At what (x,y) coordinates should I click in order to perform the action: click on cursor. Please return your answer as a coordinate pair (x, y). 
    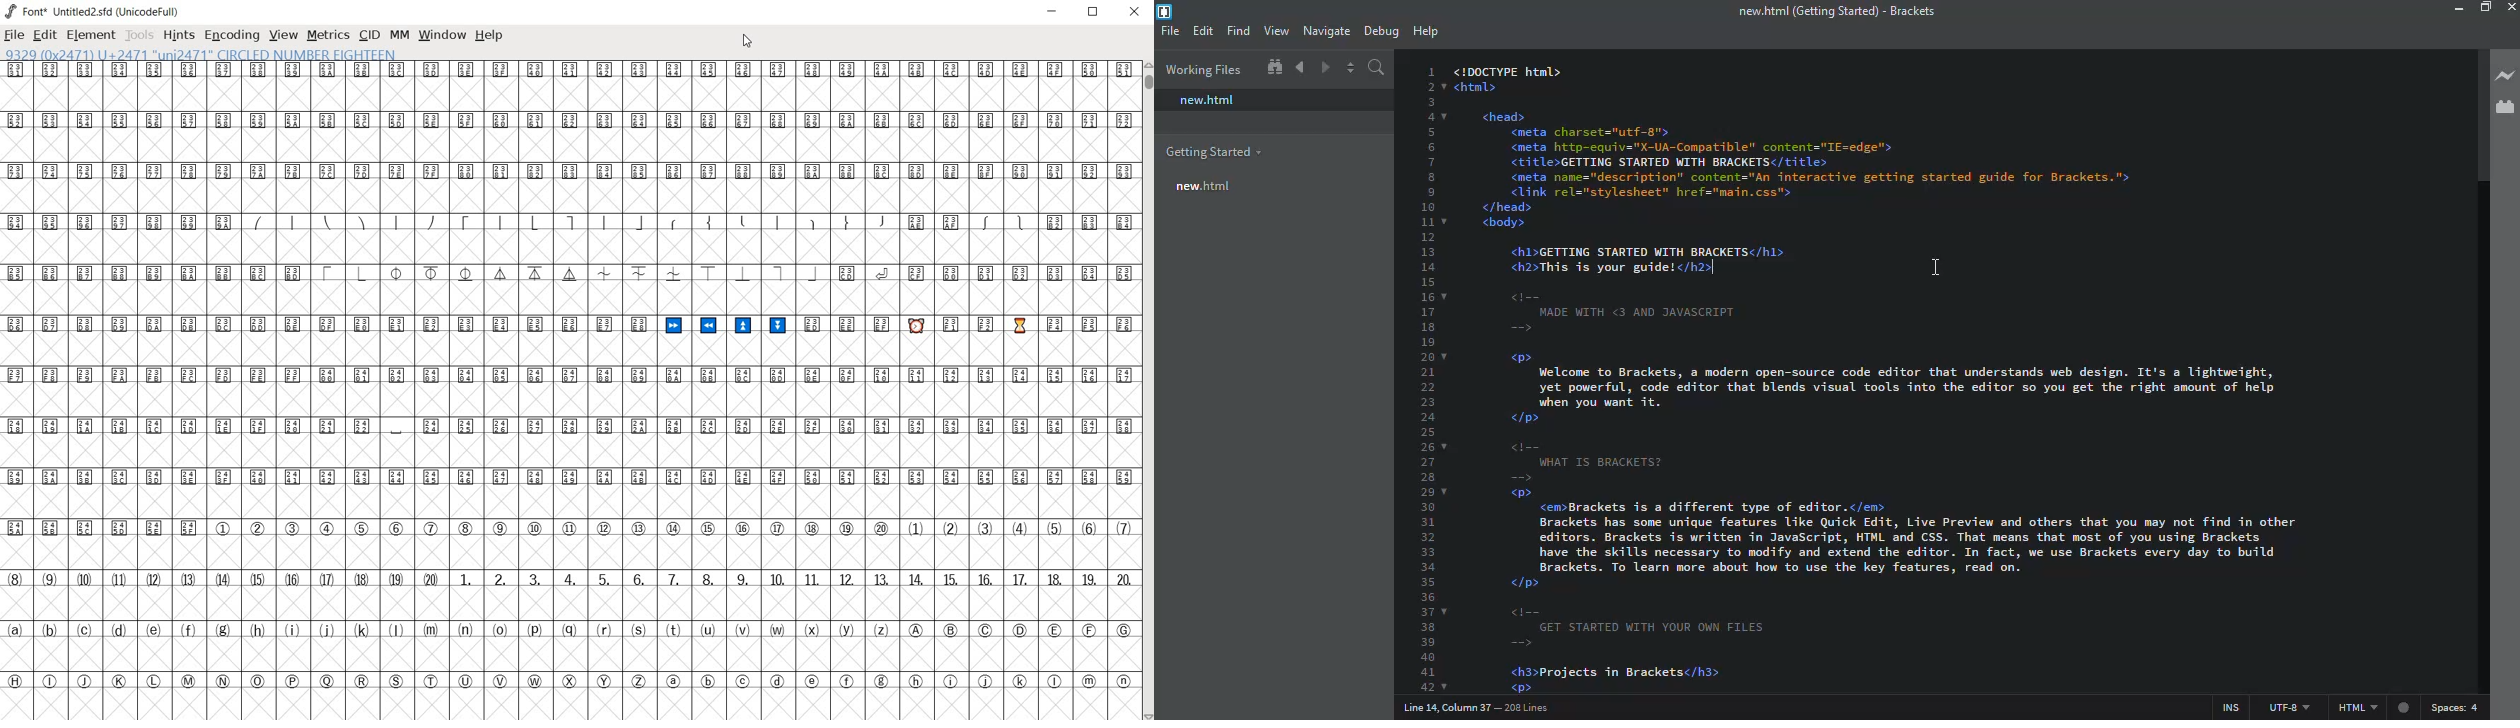
    Looking at the image, I should click on (746, 42).